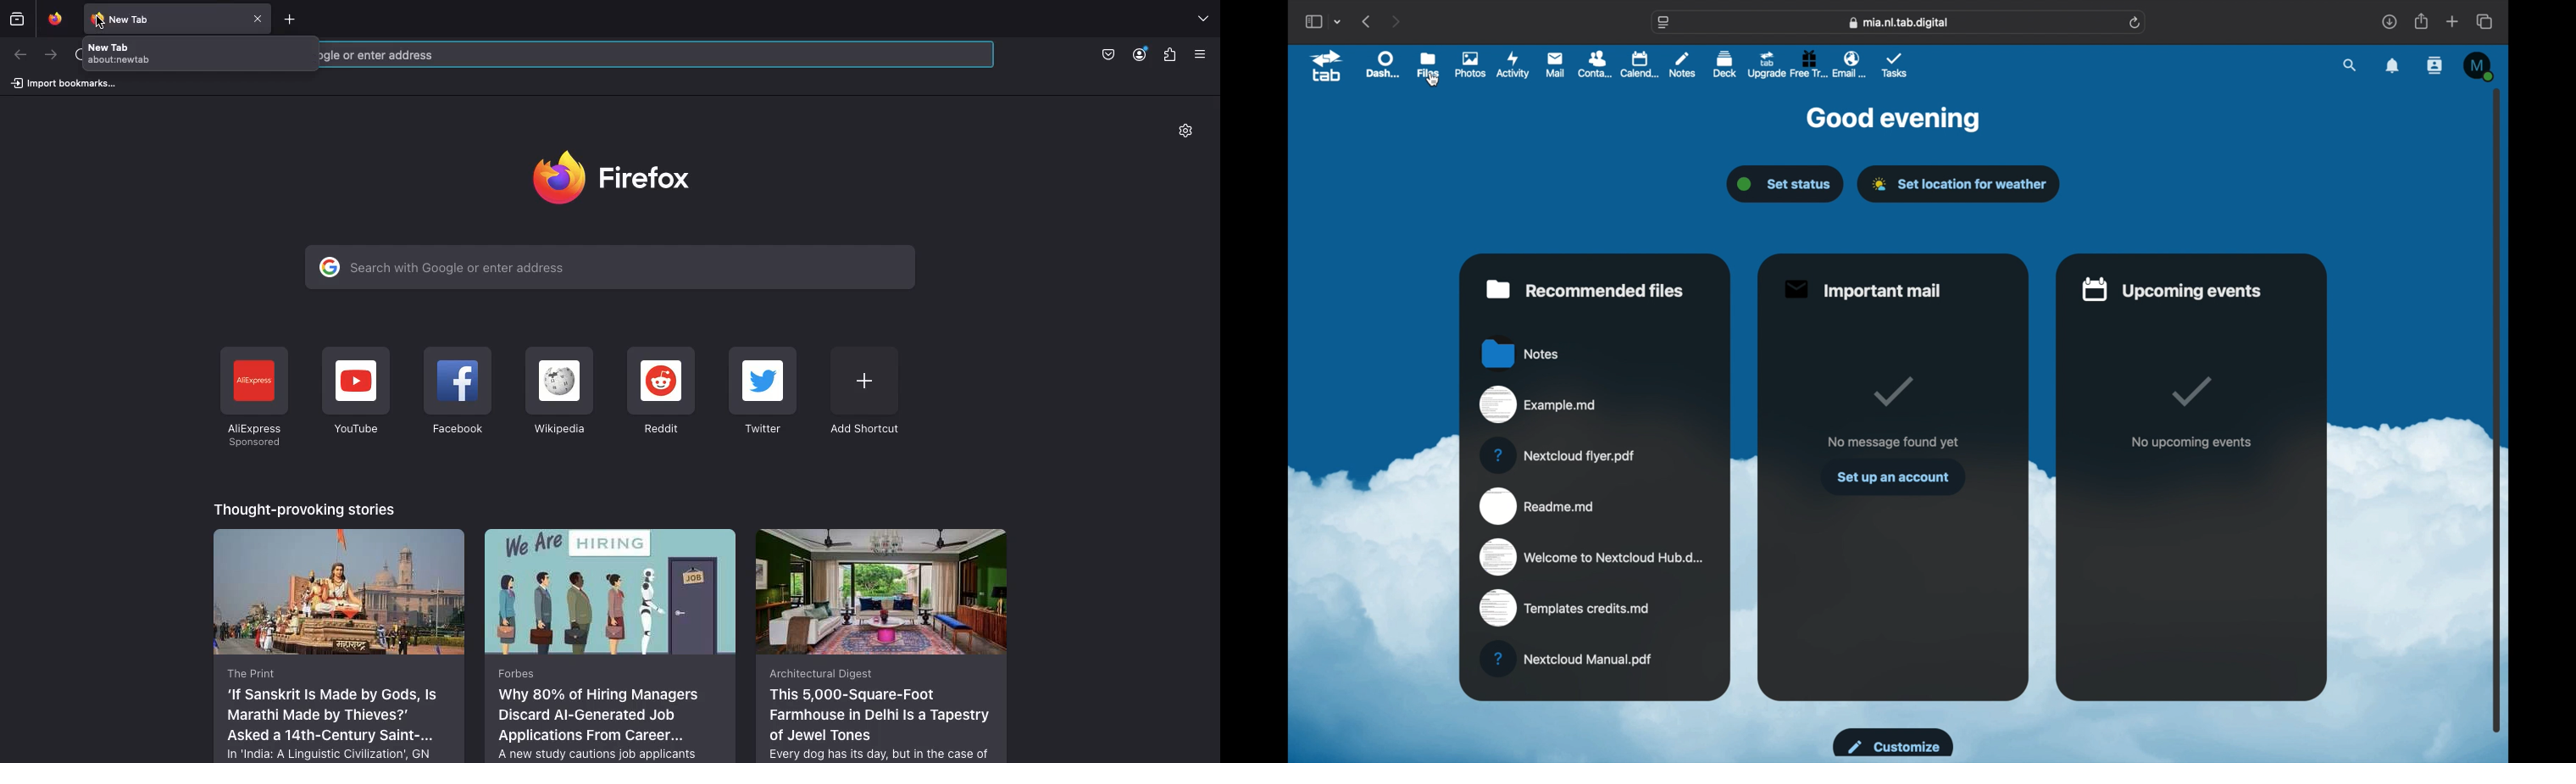  I want to click on set status, so click(1784, 184).